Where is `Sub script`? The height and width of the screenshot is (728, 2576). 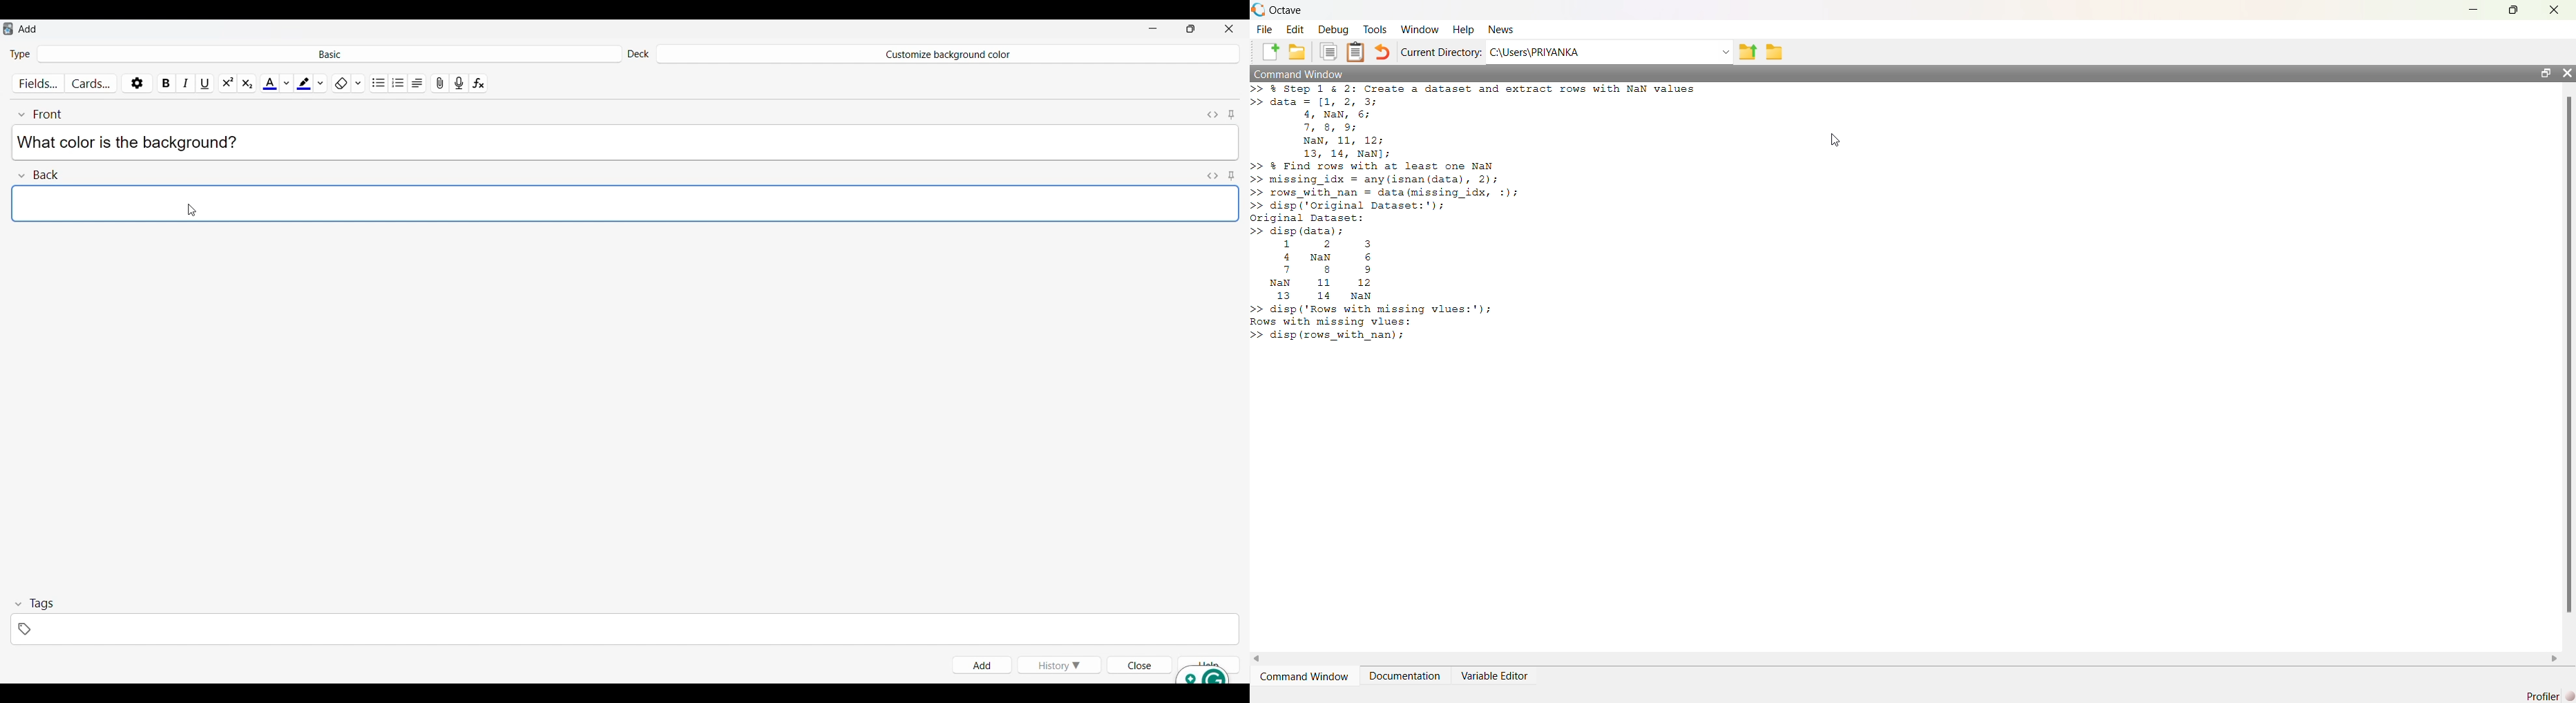 Sub script is located at coordinates (246, 81).